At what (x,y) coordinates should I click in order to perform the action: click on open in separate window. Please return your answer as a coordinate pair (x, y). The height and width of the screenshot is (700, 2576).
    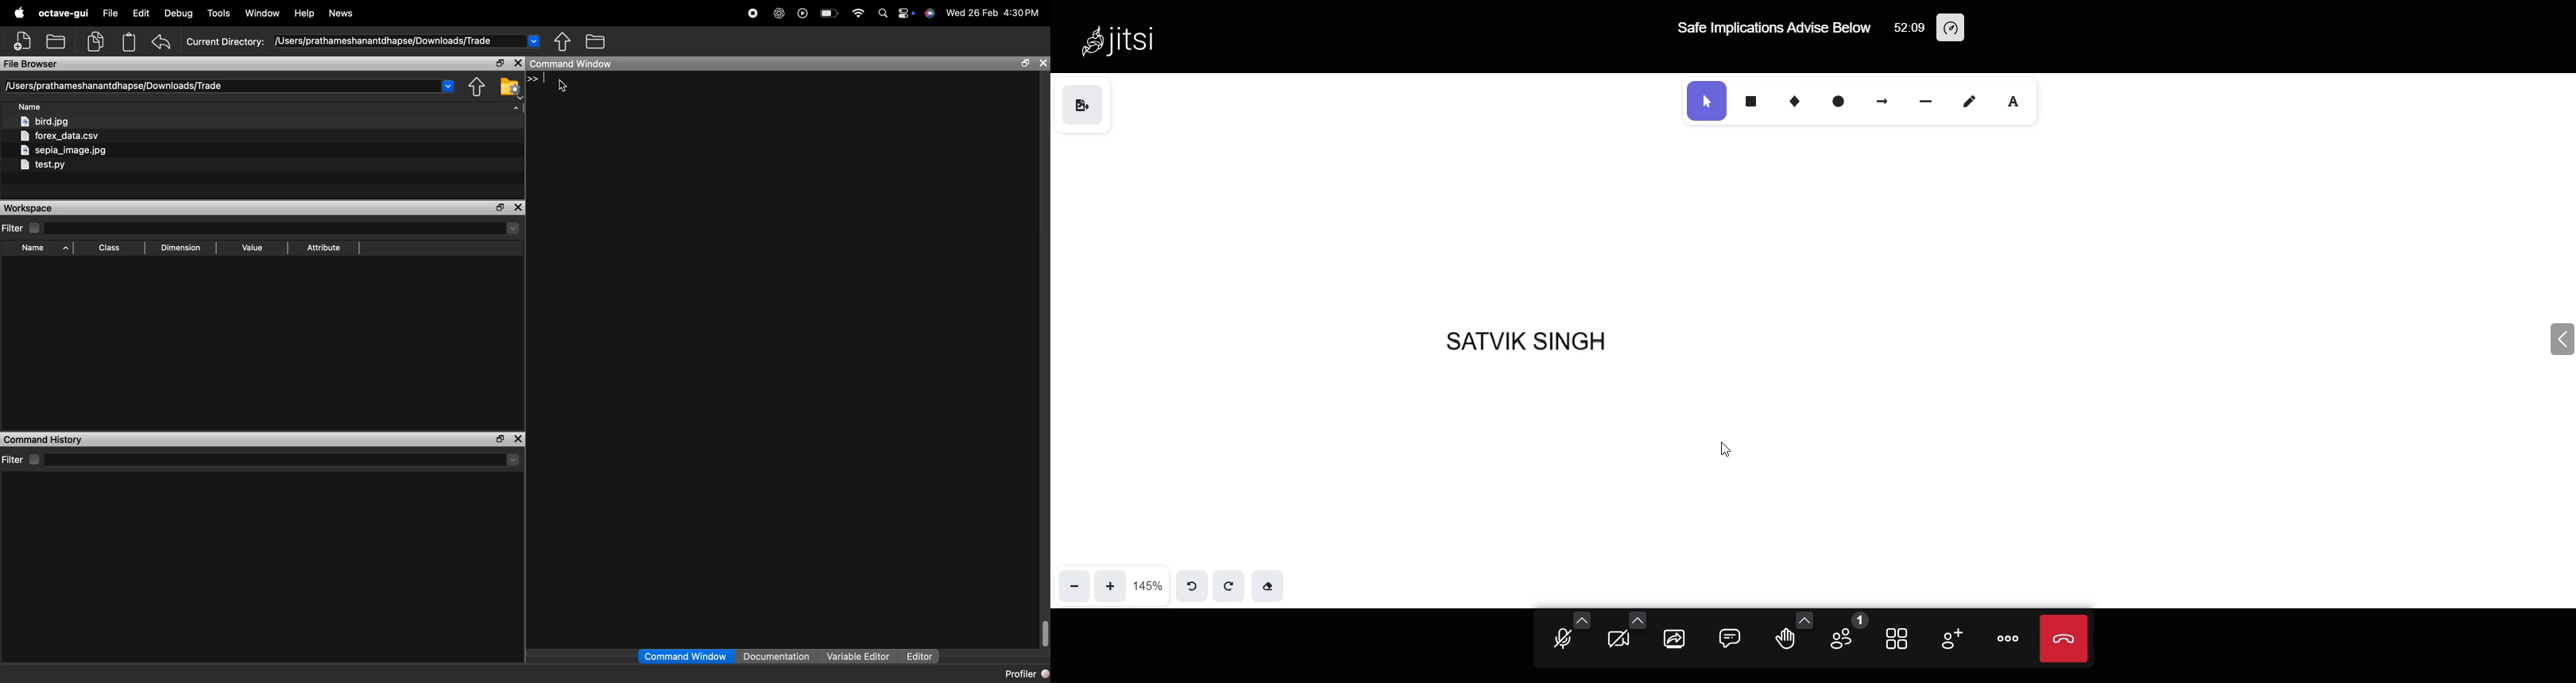
    Looking at the image, I should click on (500, 63).